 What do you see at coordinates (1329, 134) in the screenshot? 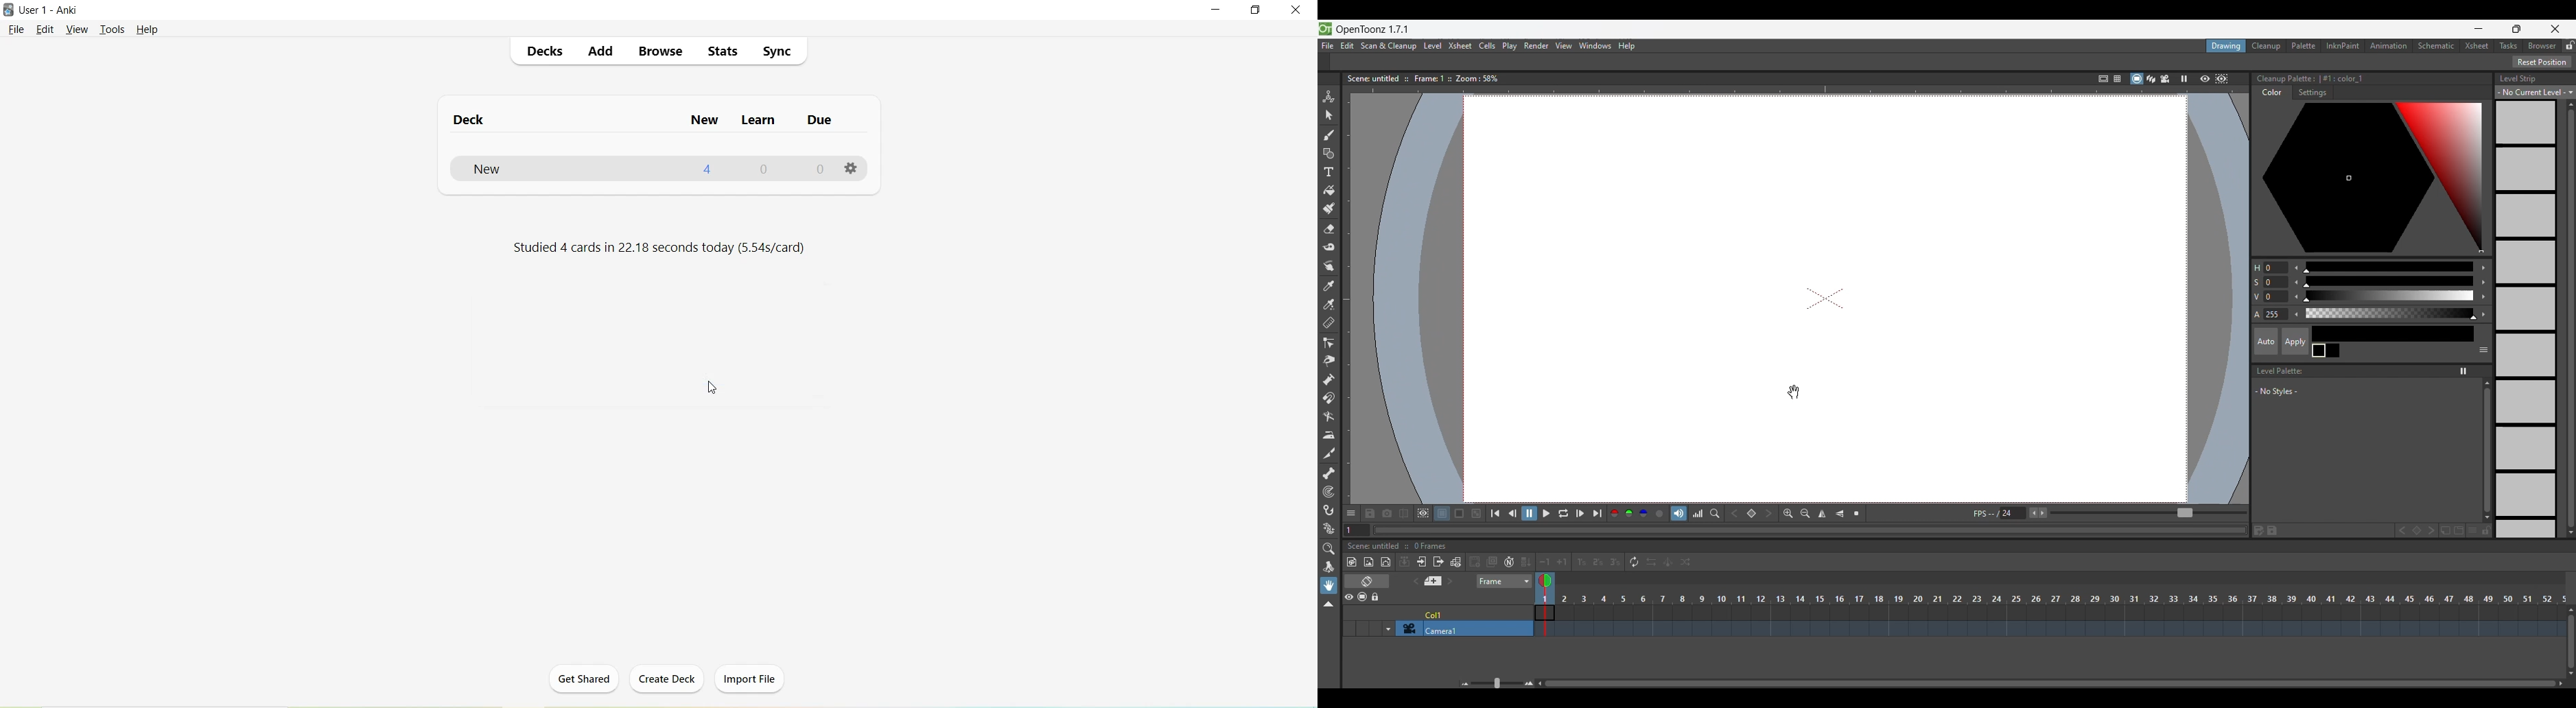
I see `Brush tool` at bounding box center [1329, 134].